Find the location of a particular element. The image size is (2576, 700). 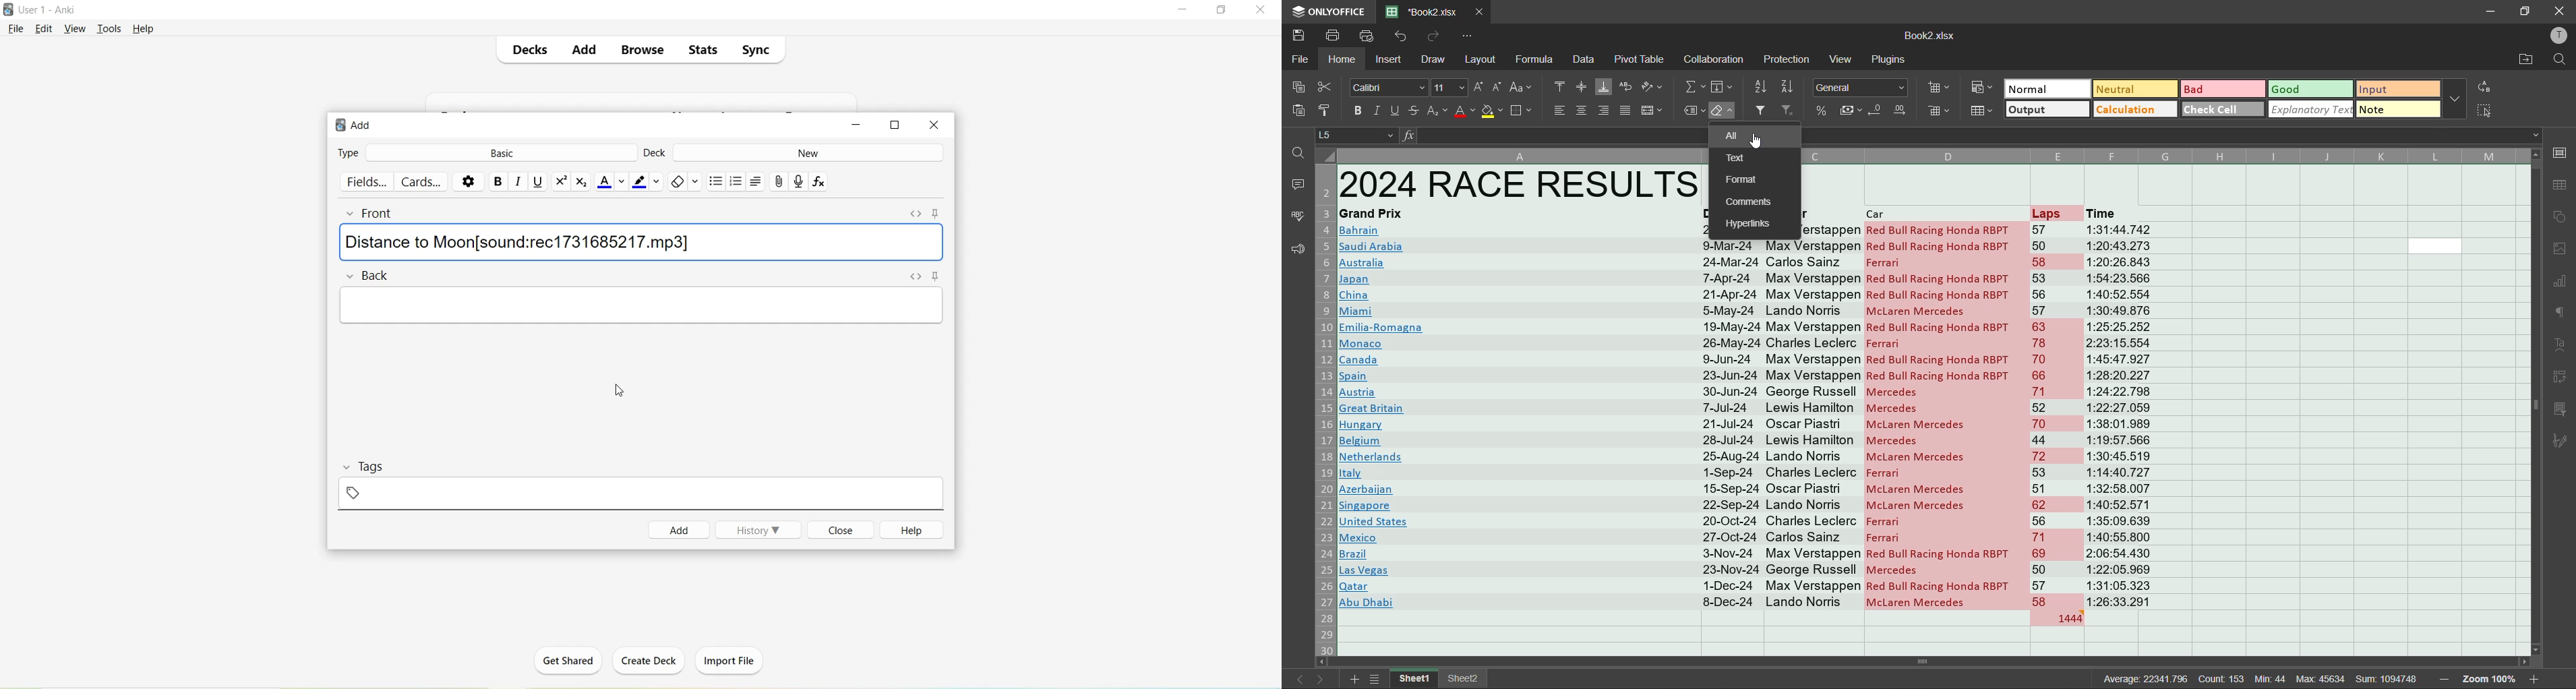

underline is located at coordinates (1396, 111).